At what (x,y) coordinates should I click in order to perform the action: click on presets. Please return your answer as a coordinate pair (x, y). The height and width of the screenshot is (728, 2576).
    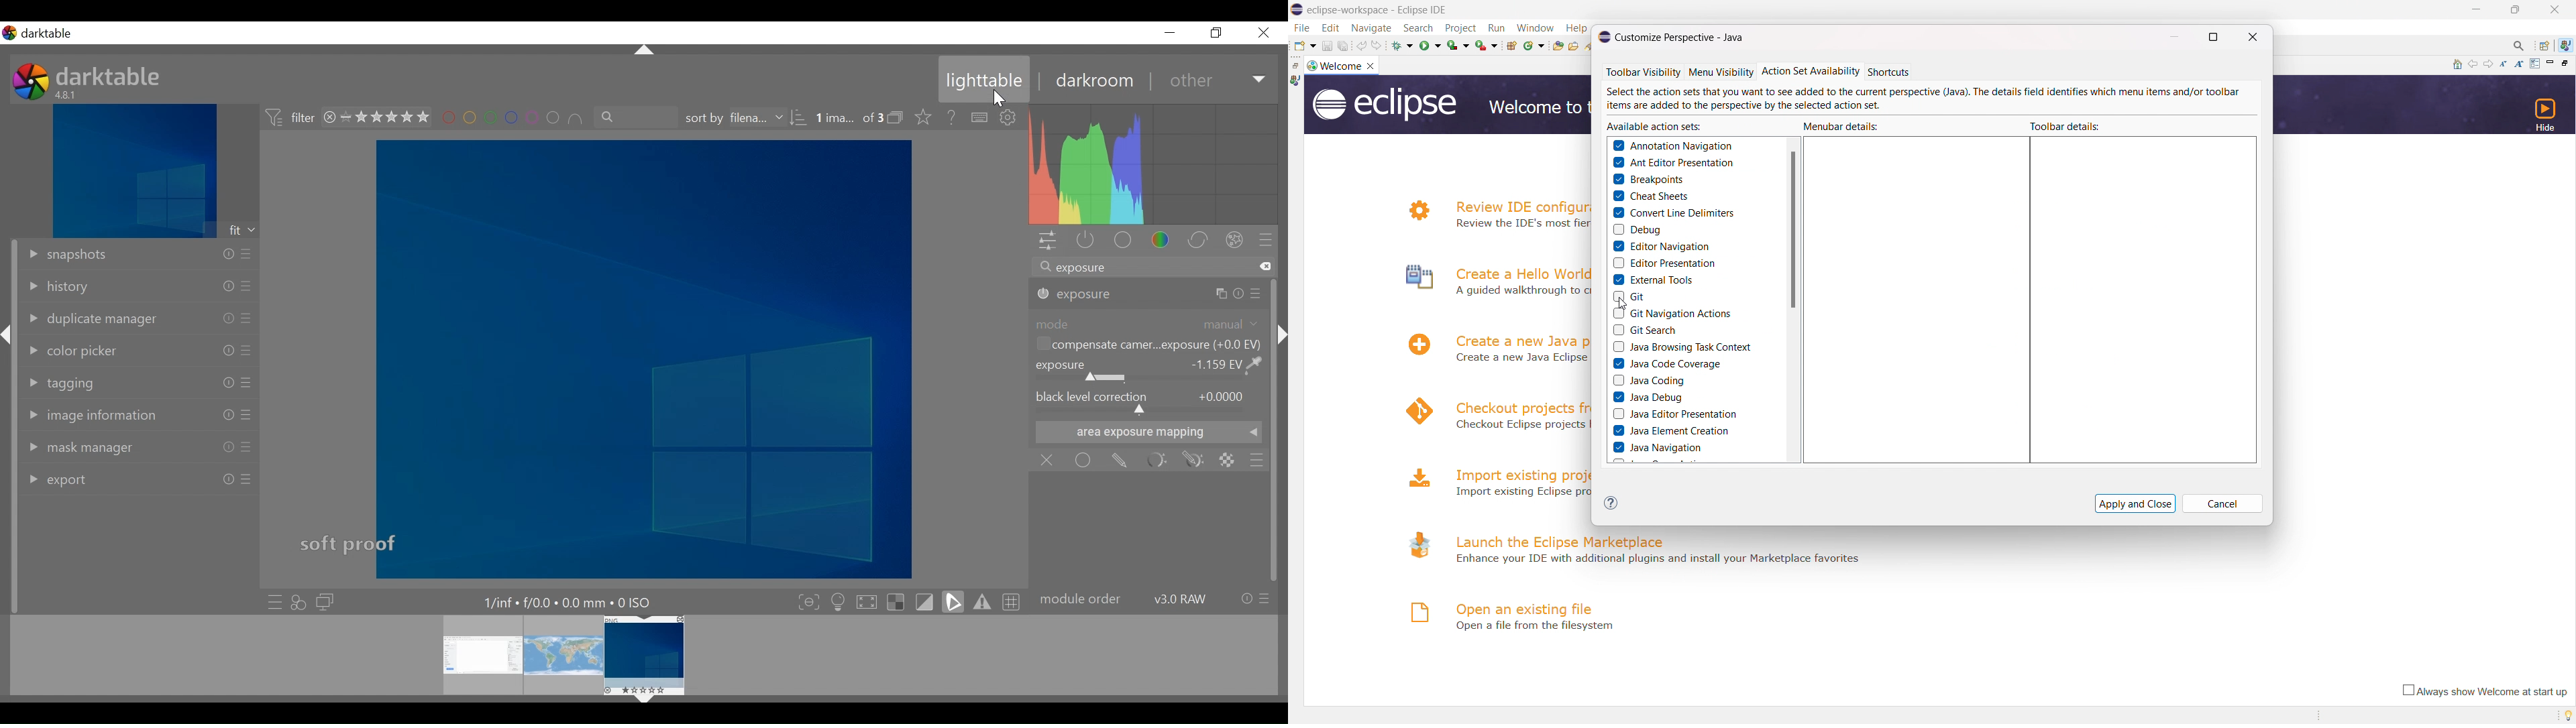
    Looking at the image, I should click on (246, 448).